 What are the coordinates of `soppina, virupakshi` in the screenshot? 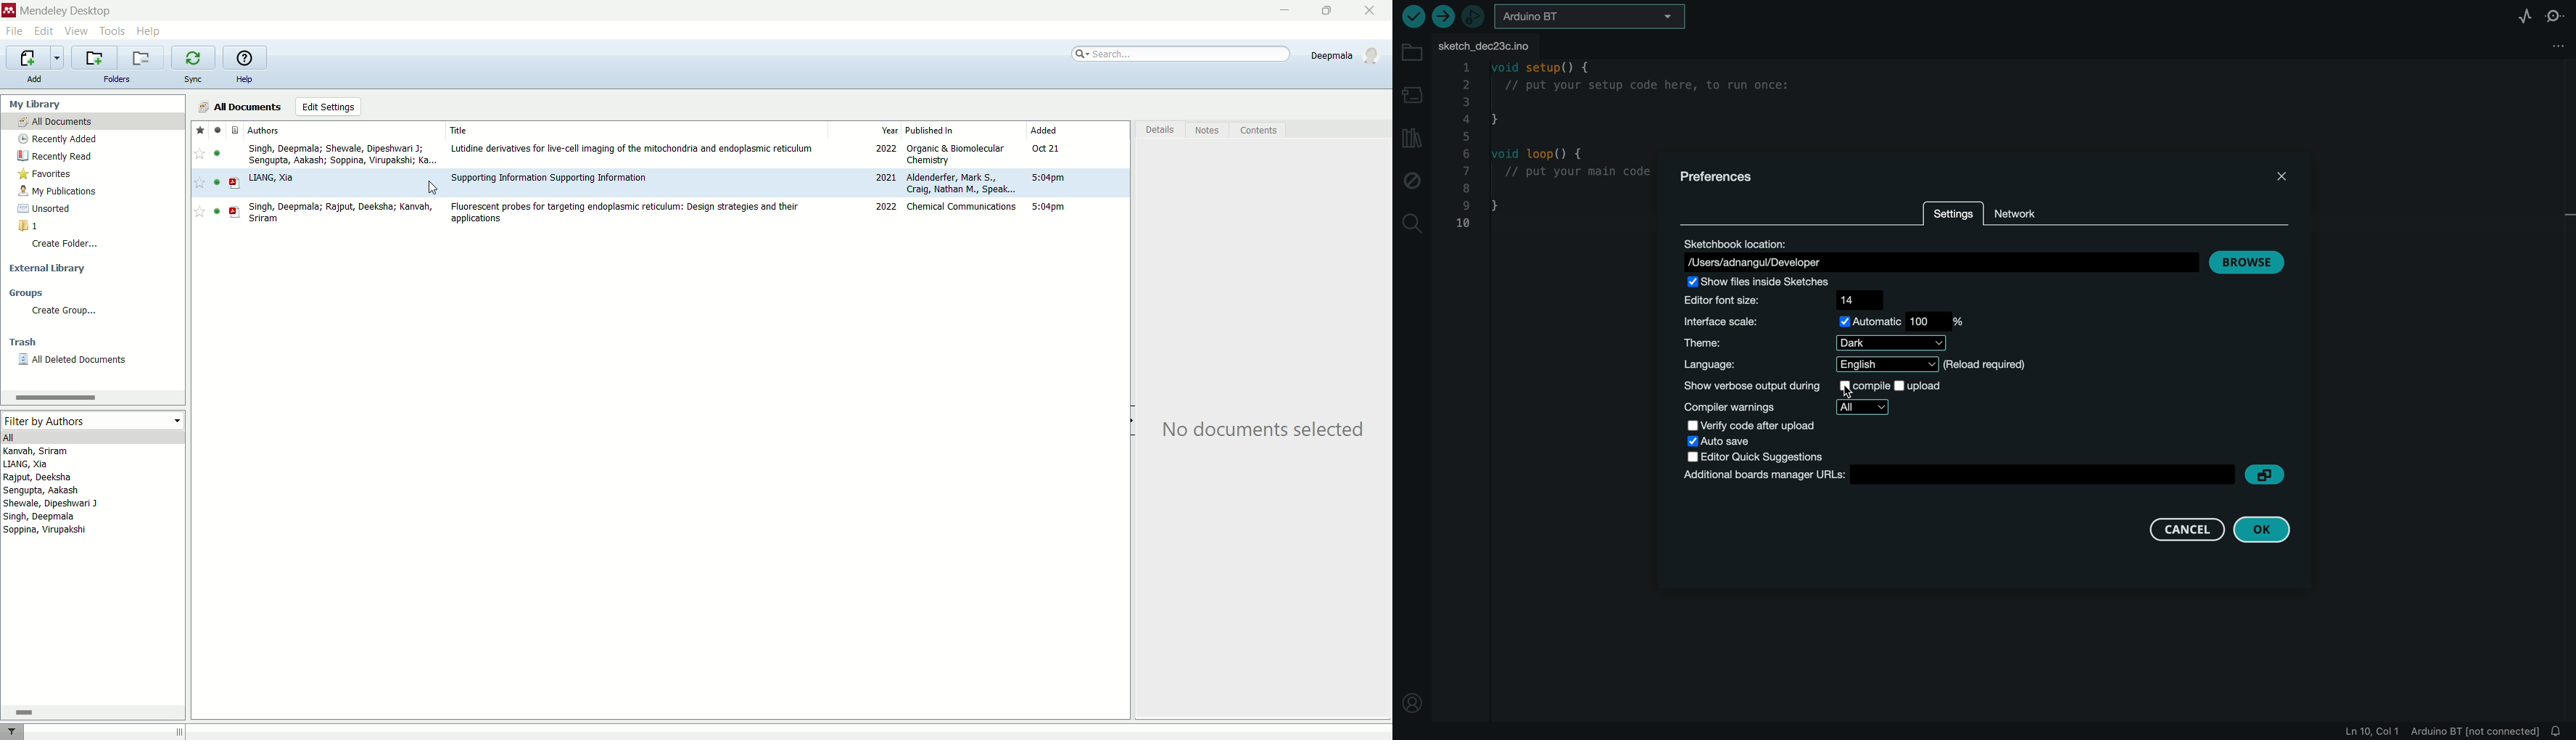 It's located at (46, 529).